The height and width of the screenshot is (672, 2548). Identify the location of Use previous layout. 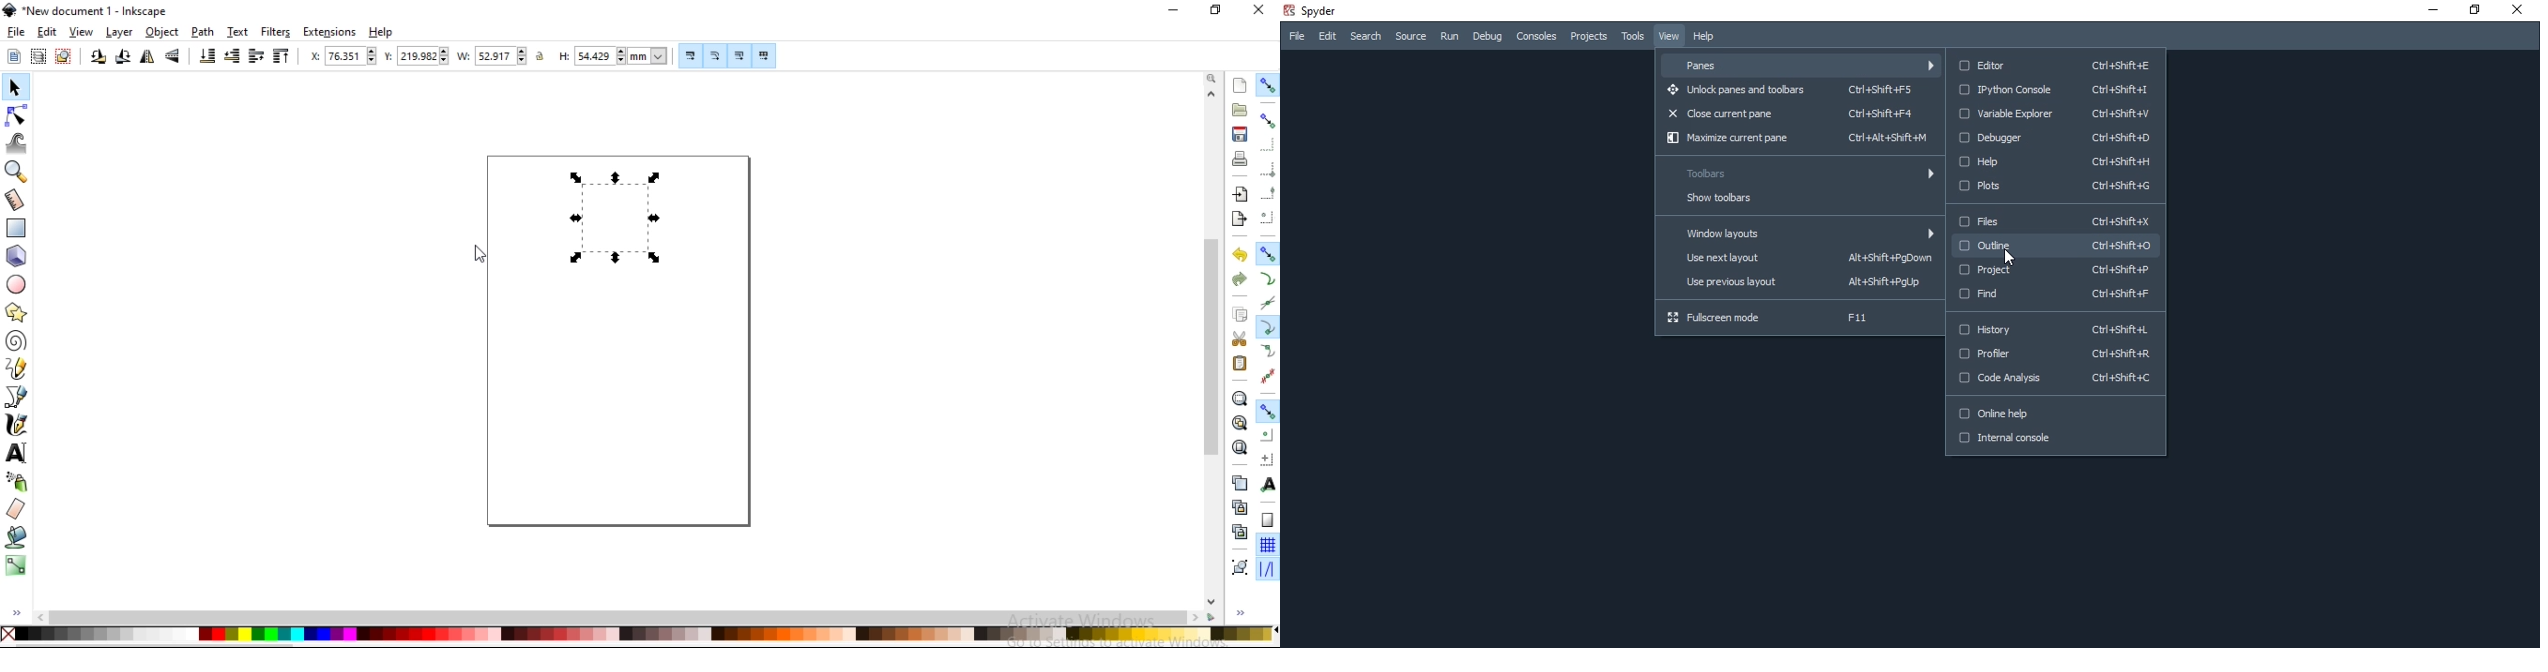
(1797, 281).